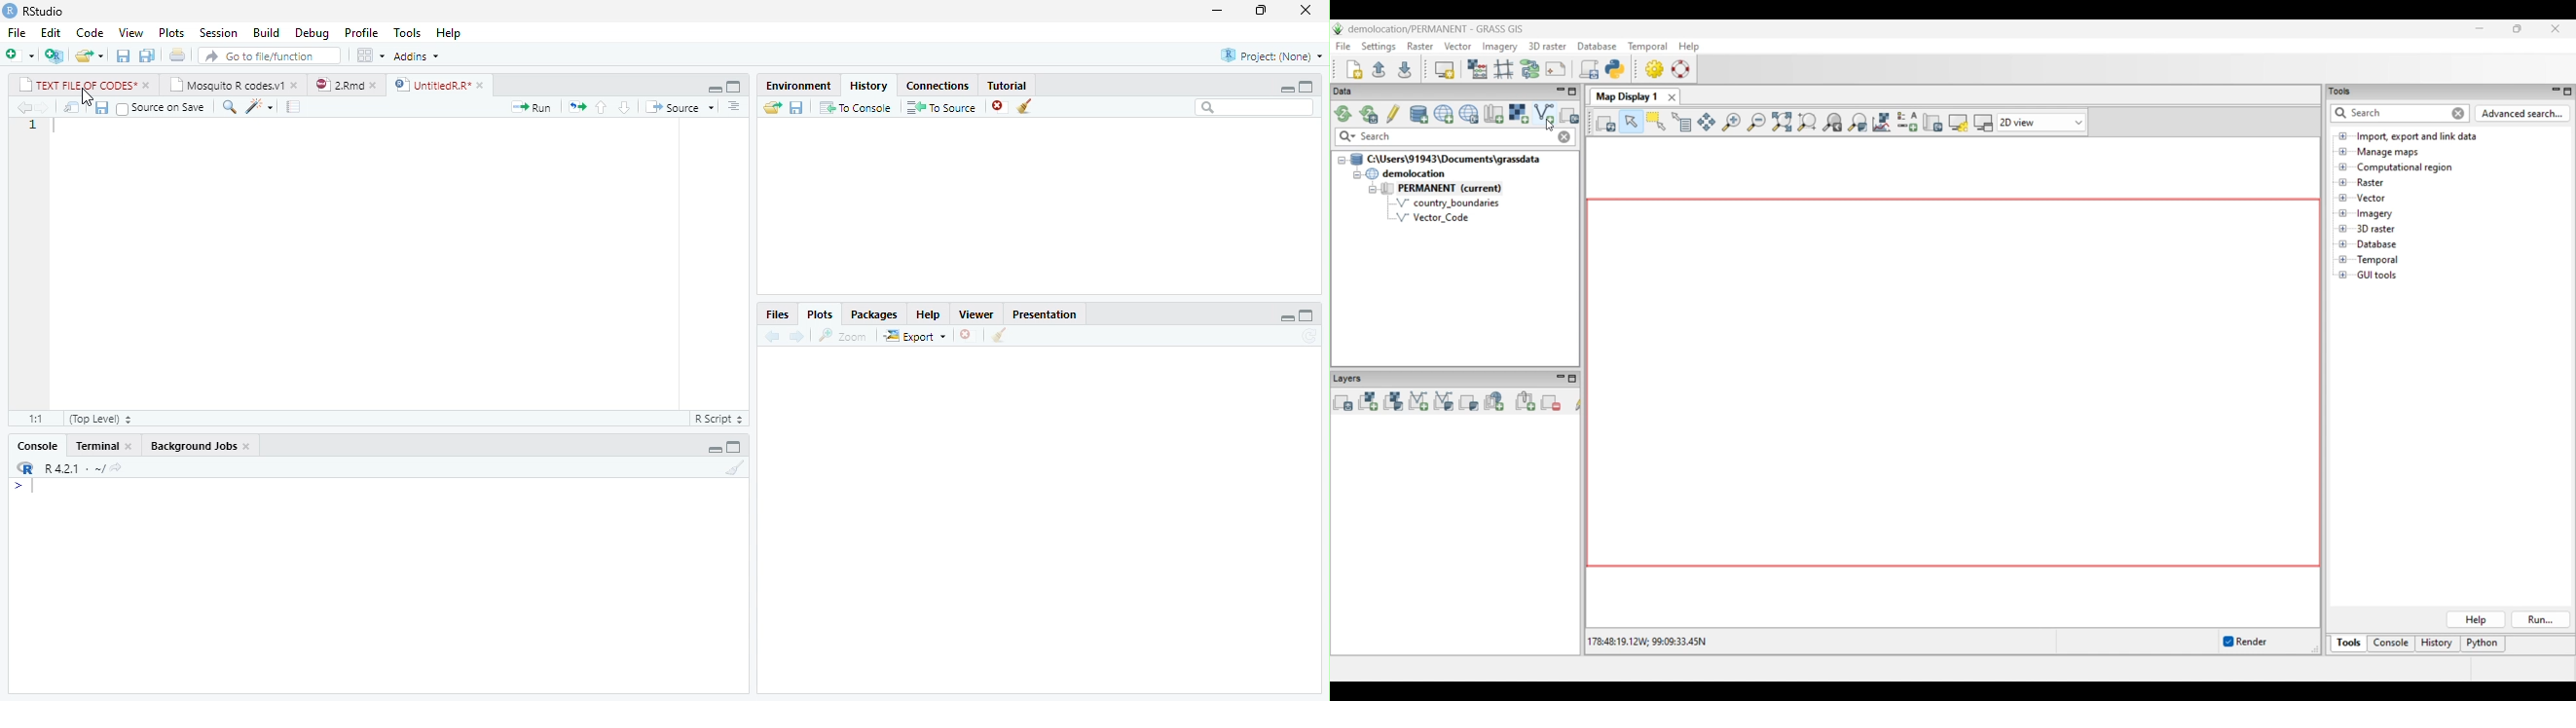  What do you see at coordinates (25, 486) in the screenshot?
I see `>` at bounding box center [25, 486].